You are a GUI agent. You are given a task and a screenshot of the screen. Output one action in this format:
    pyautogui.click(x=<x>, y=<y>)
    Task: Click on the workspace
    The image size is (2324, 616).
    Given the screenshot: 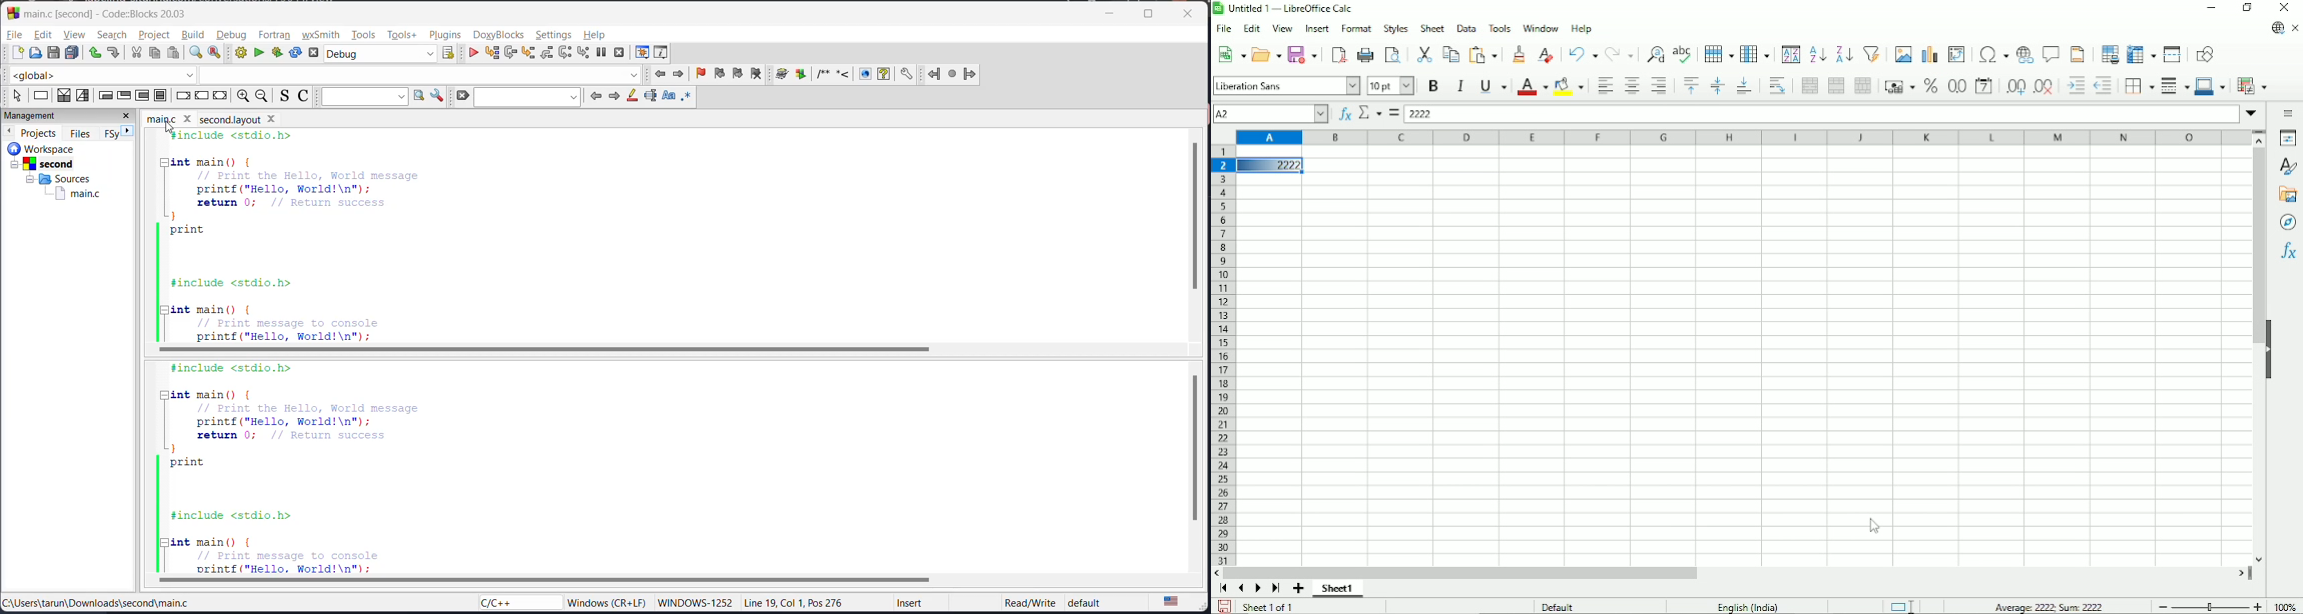 What is the action you would take?
    pyautogui.click(x=42, y=148)
    